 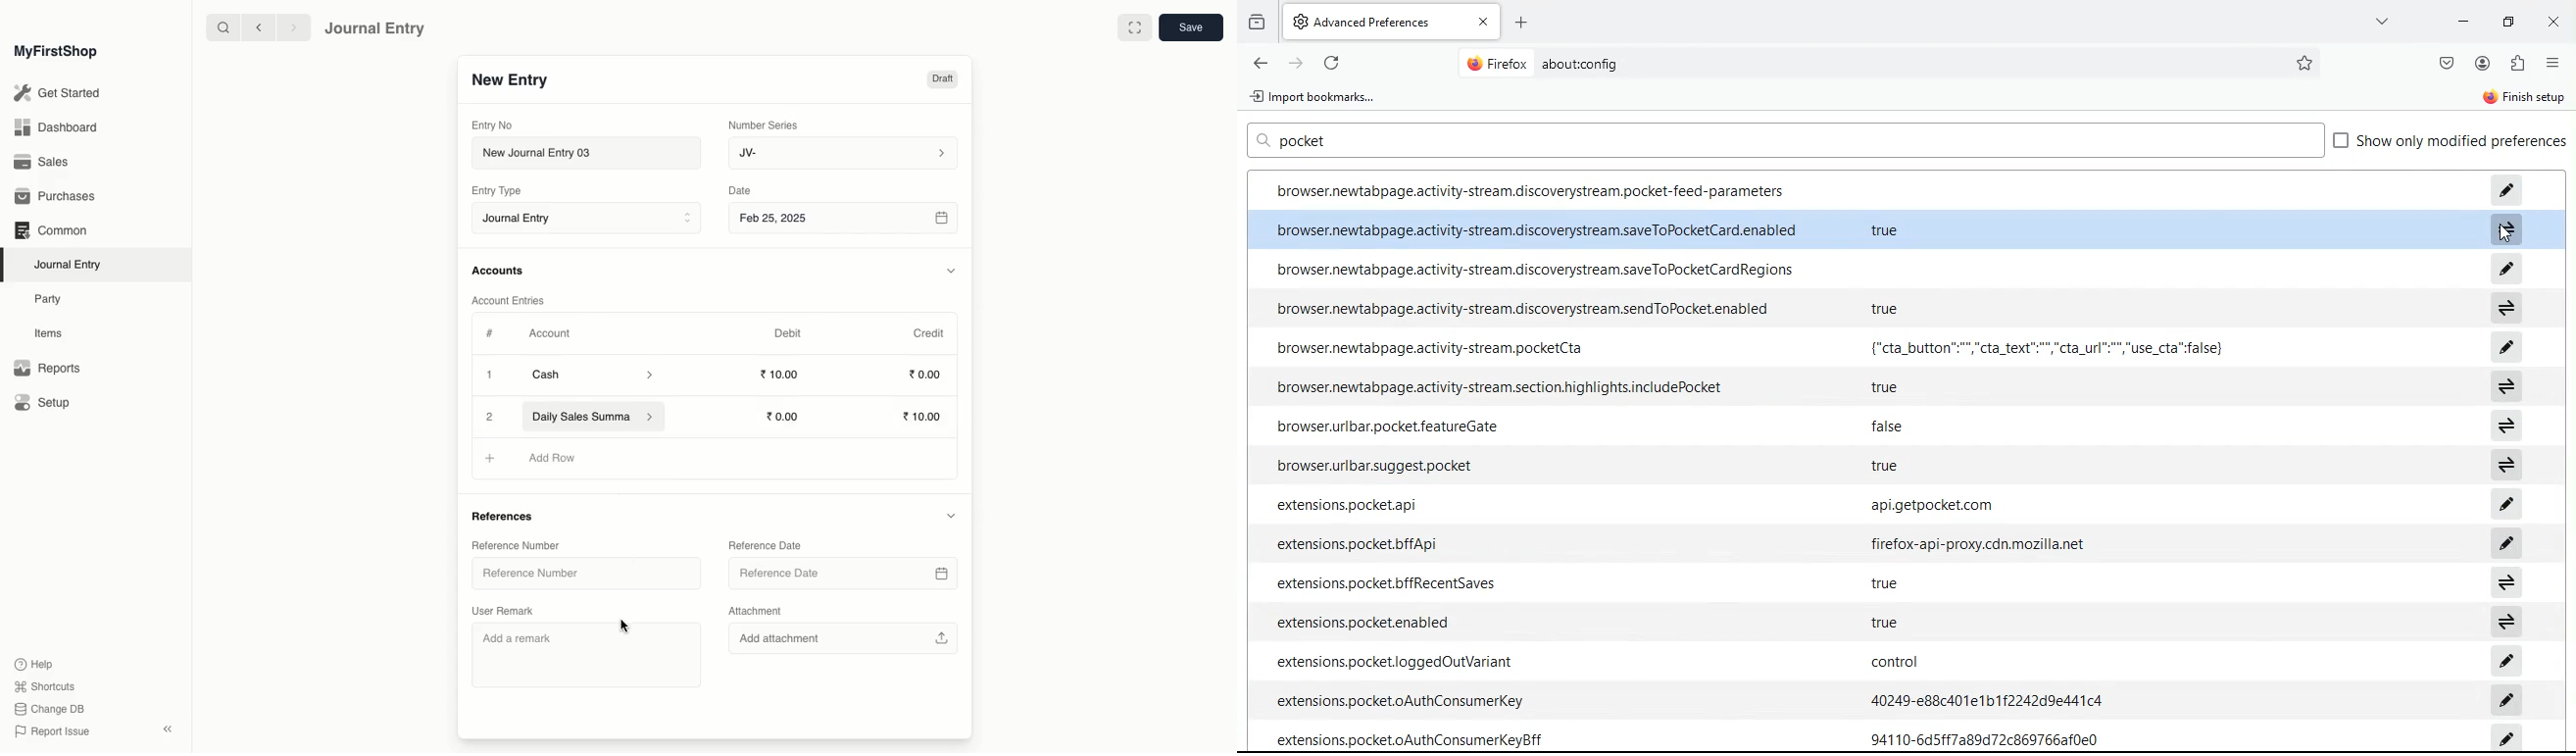 What do you see at coordinates (32, 663) in the screenshot?
I see `Help` at bounding box center [32, 663].